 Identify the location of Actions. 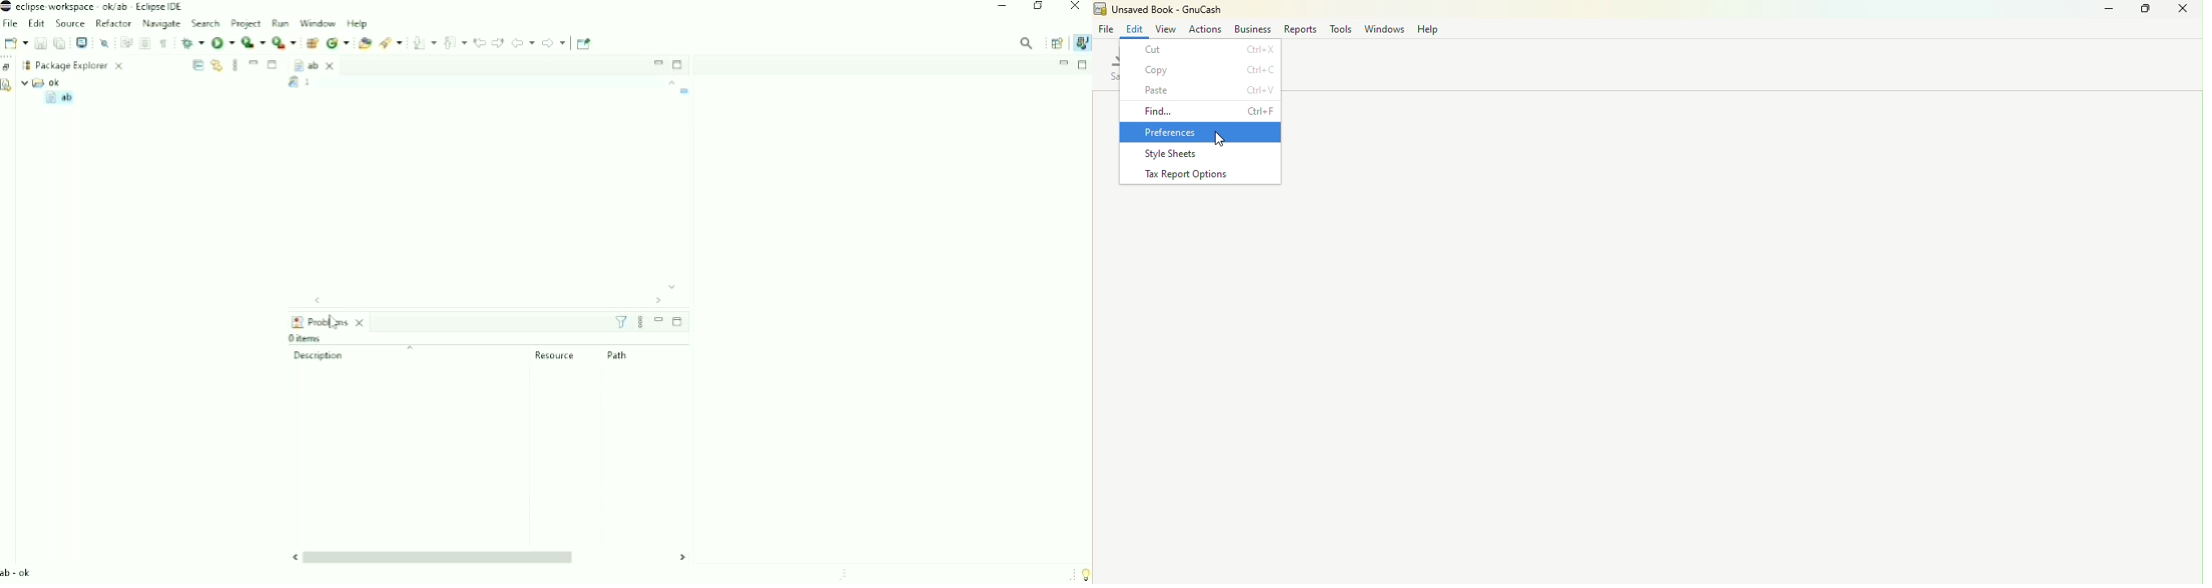
(1203, 31).